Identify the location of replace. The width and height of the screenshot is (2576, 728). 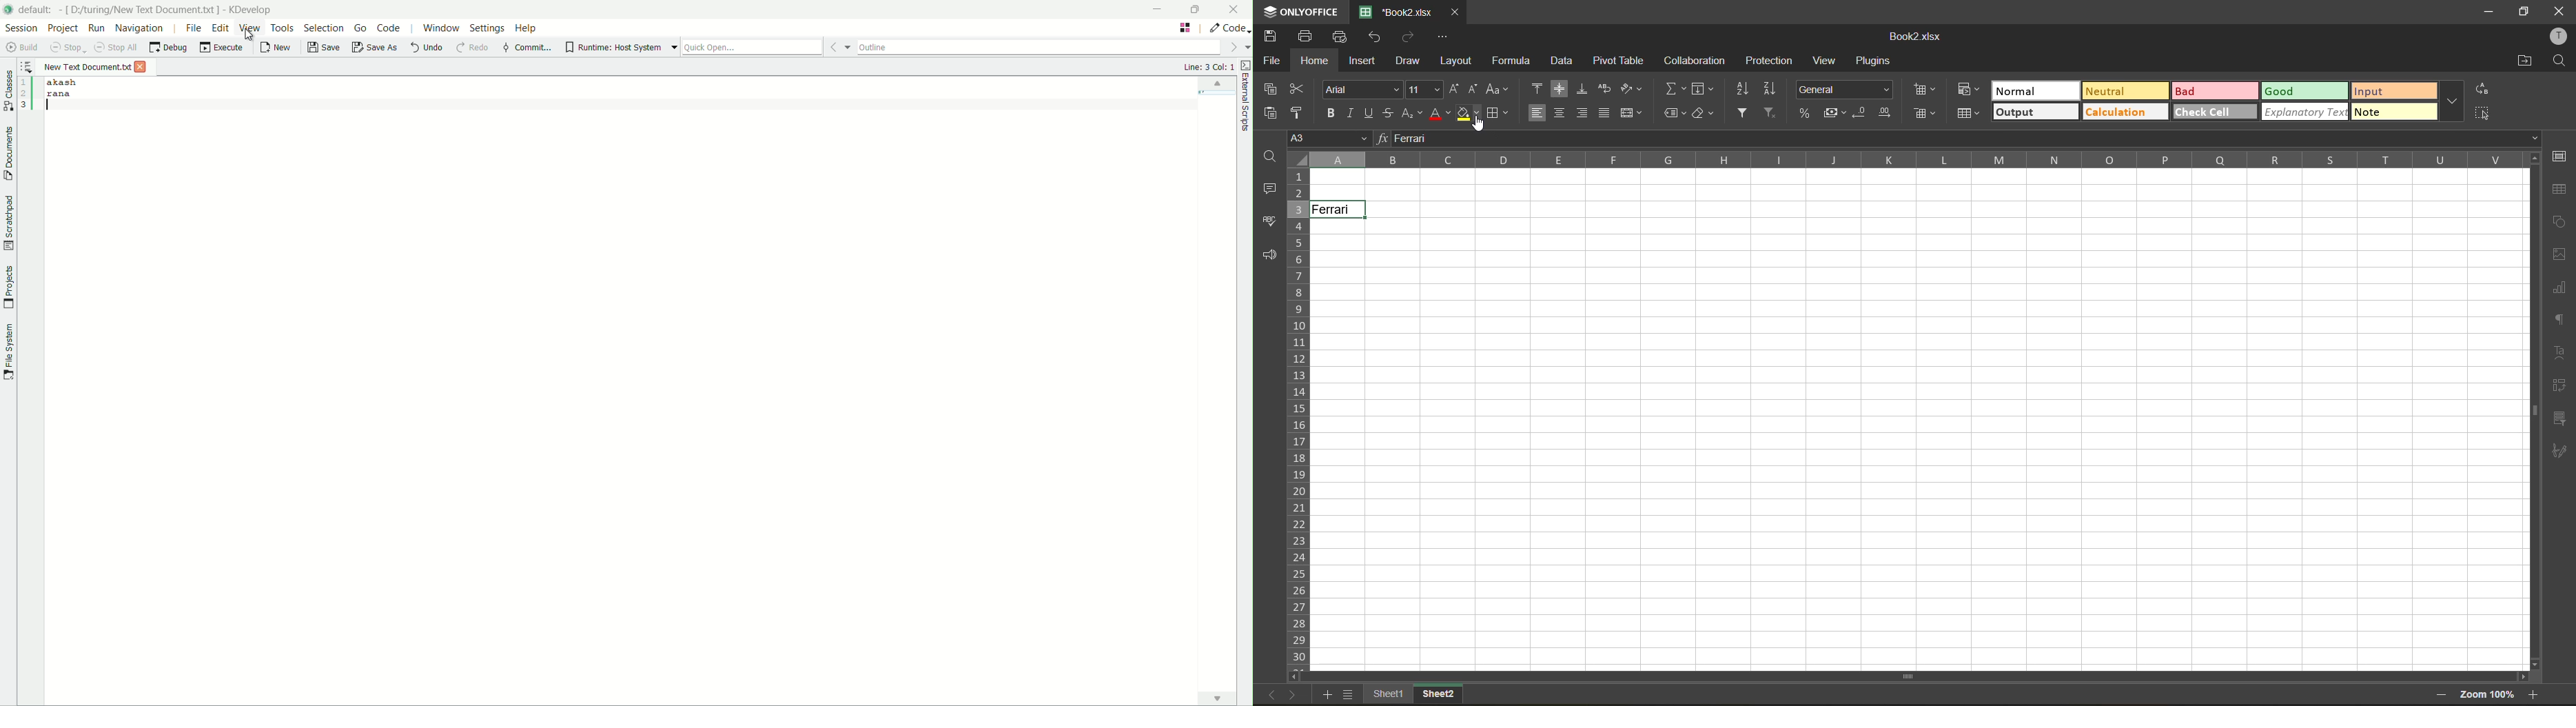
(2485, 90).